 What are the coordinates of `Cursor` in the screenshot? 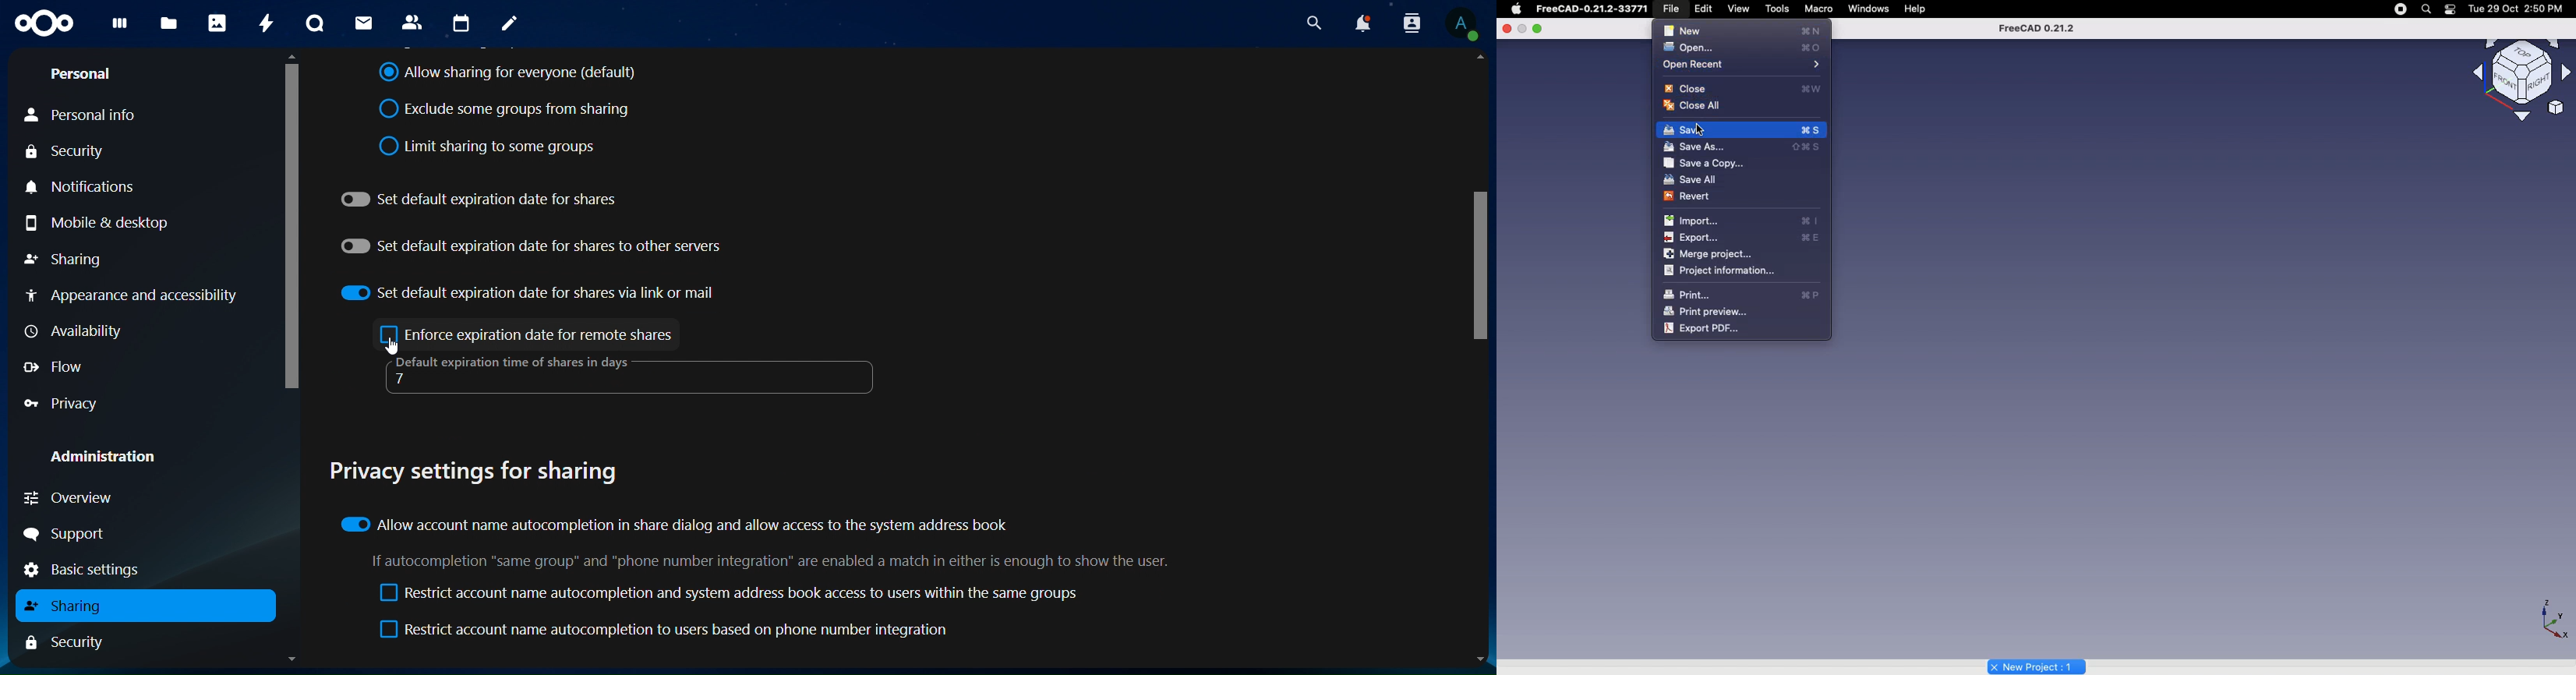 It's located at (396, 348).